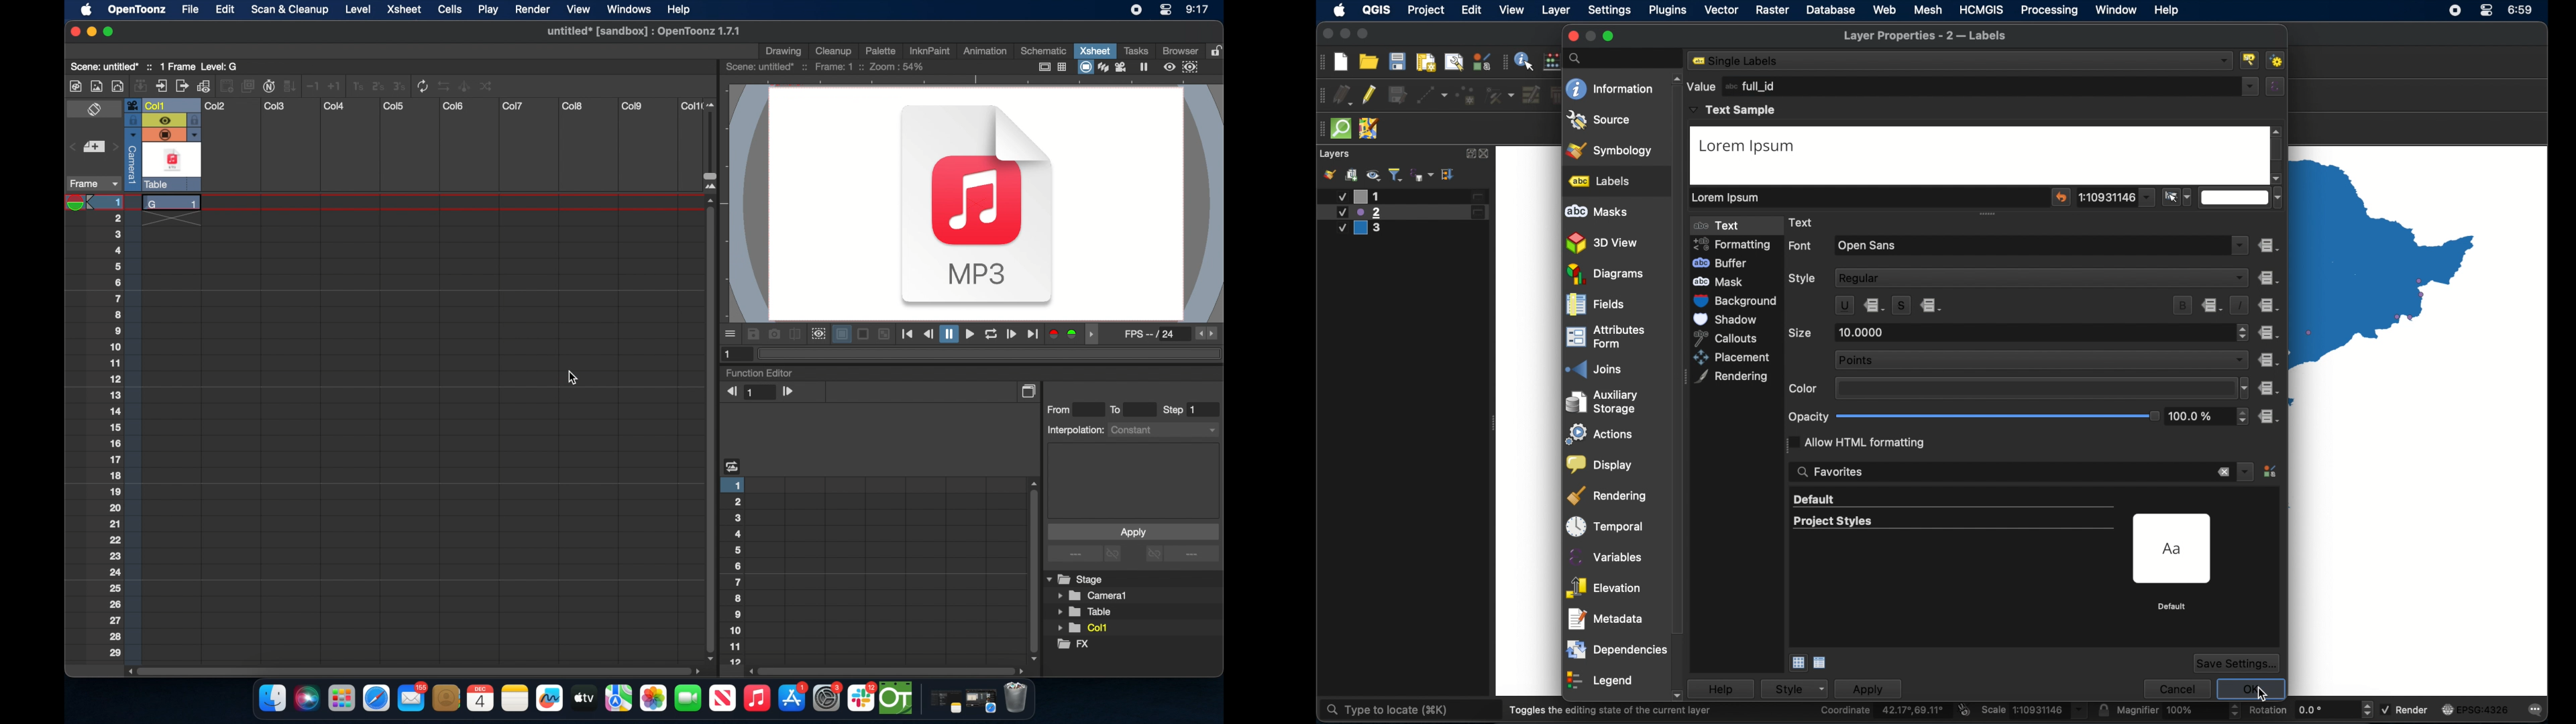  I want to click on time, so click(1197, 11).